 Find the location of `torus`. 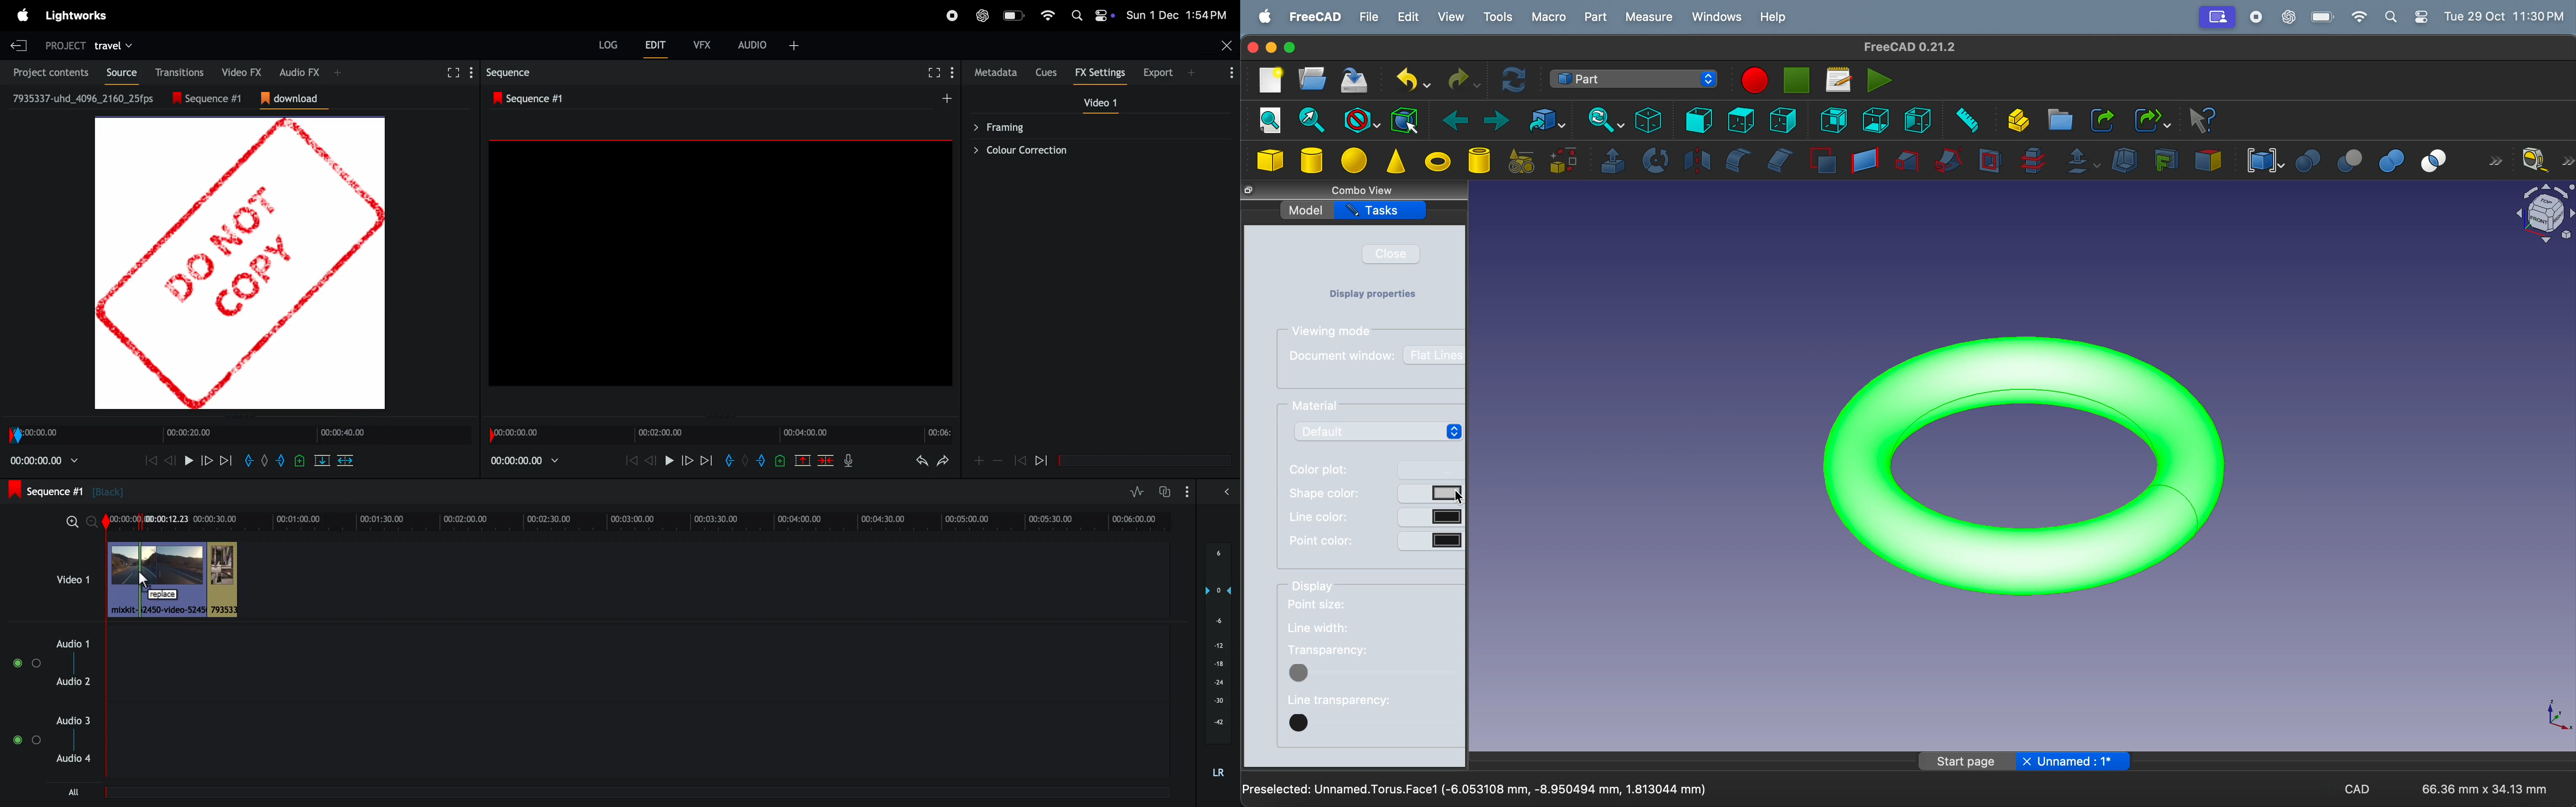

torus is located at coordinates (2020, 469).